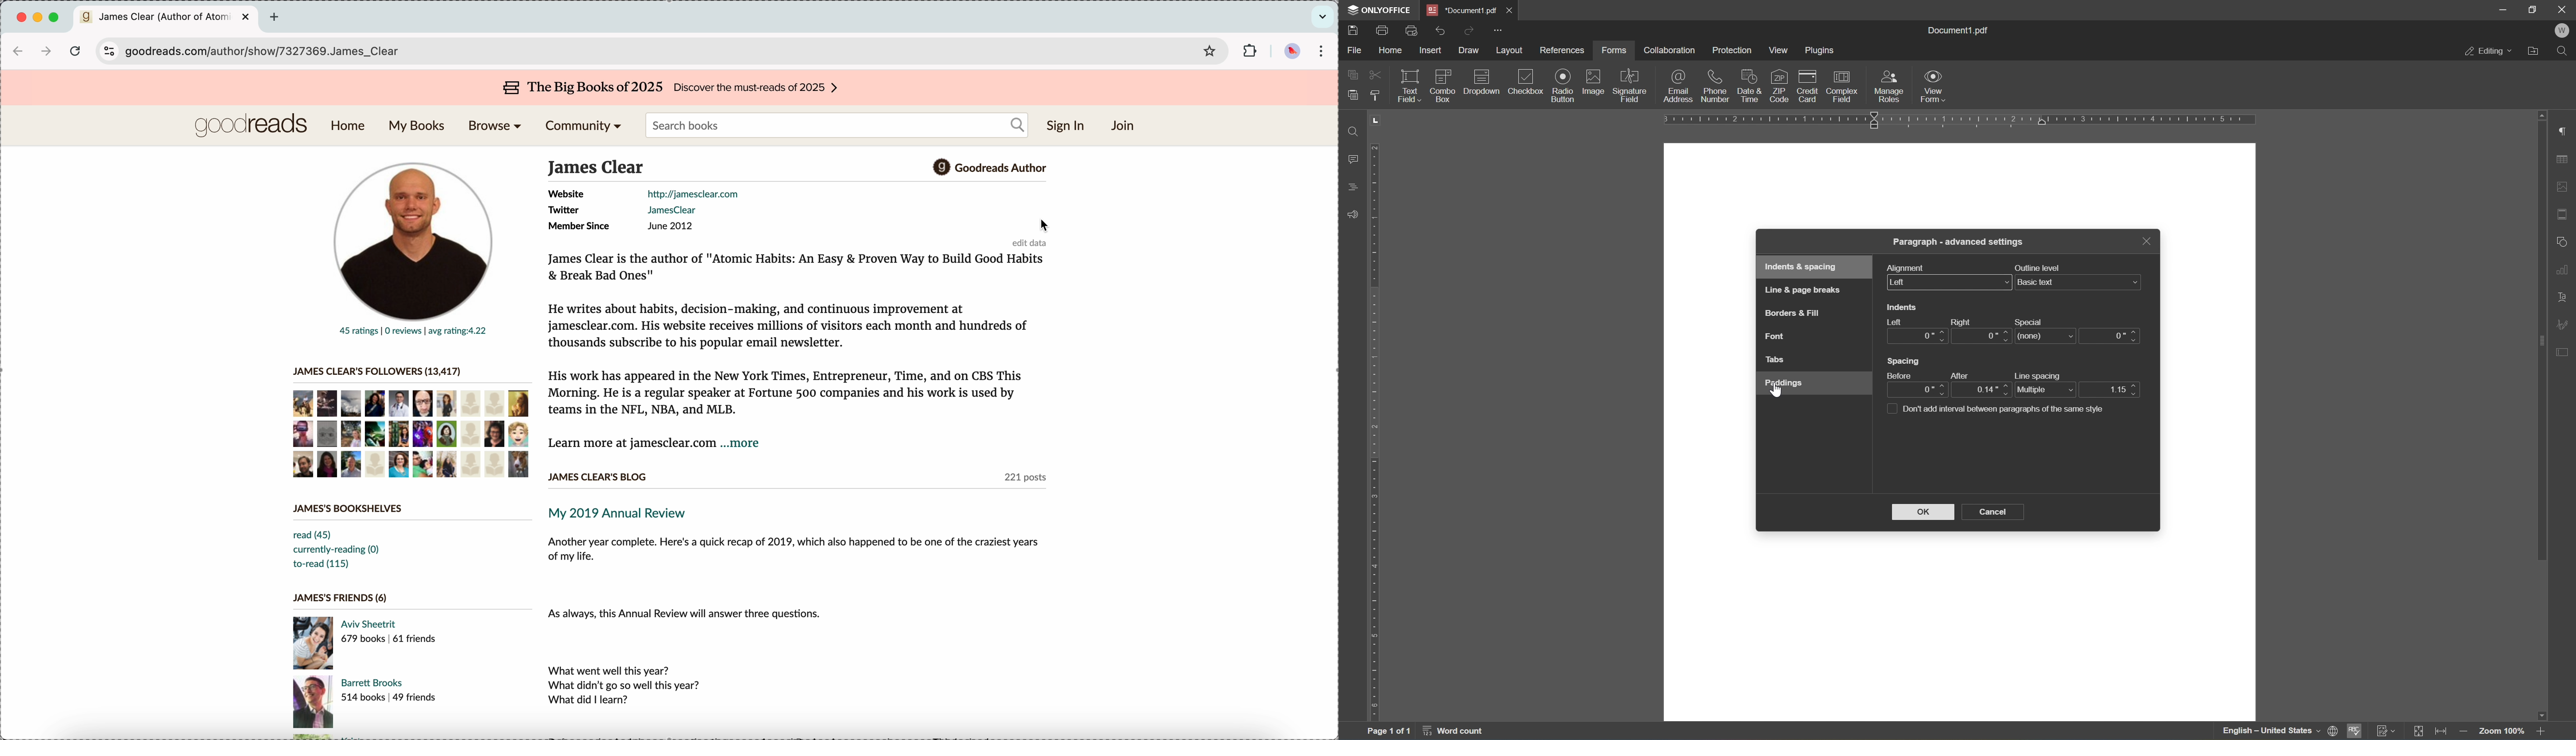 Image resolution: width=2576 pixels, height=756 pixels. What do you see at coordinates (1997, 511) in the screenshot?
I see `cancel` at bounding box center [1997, 511].